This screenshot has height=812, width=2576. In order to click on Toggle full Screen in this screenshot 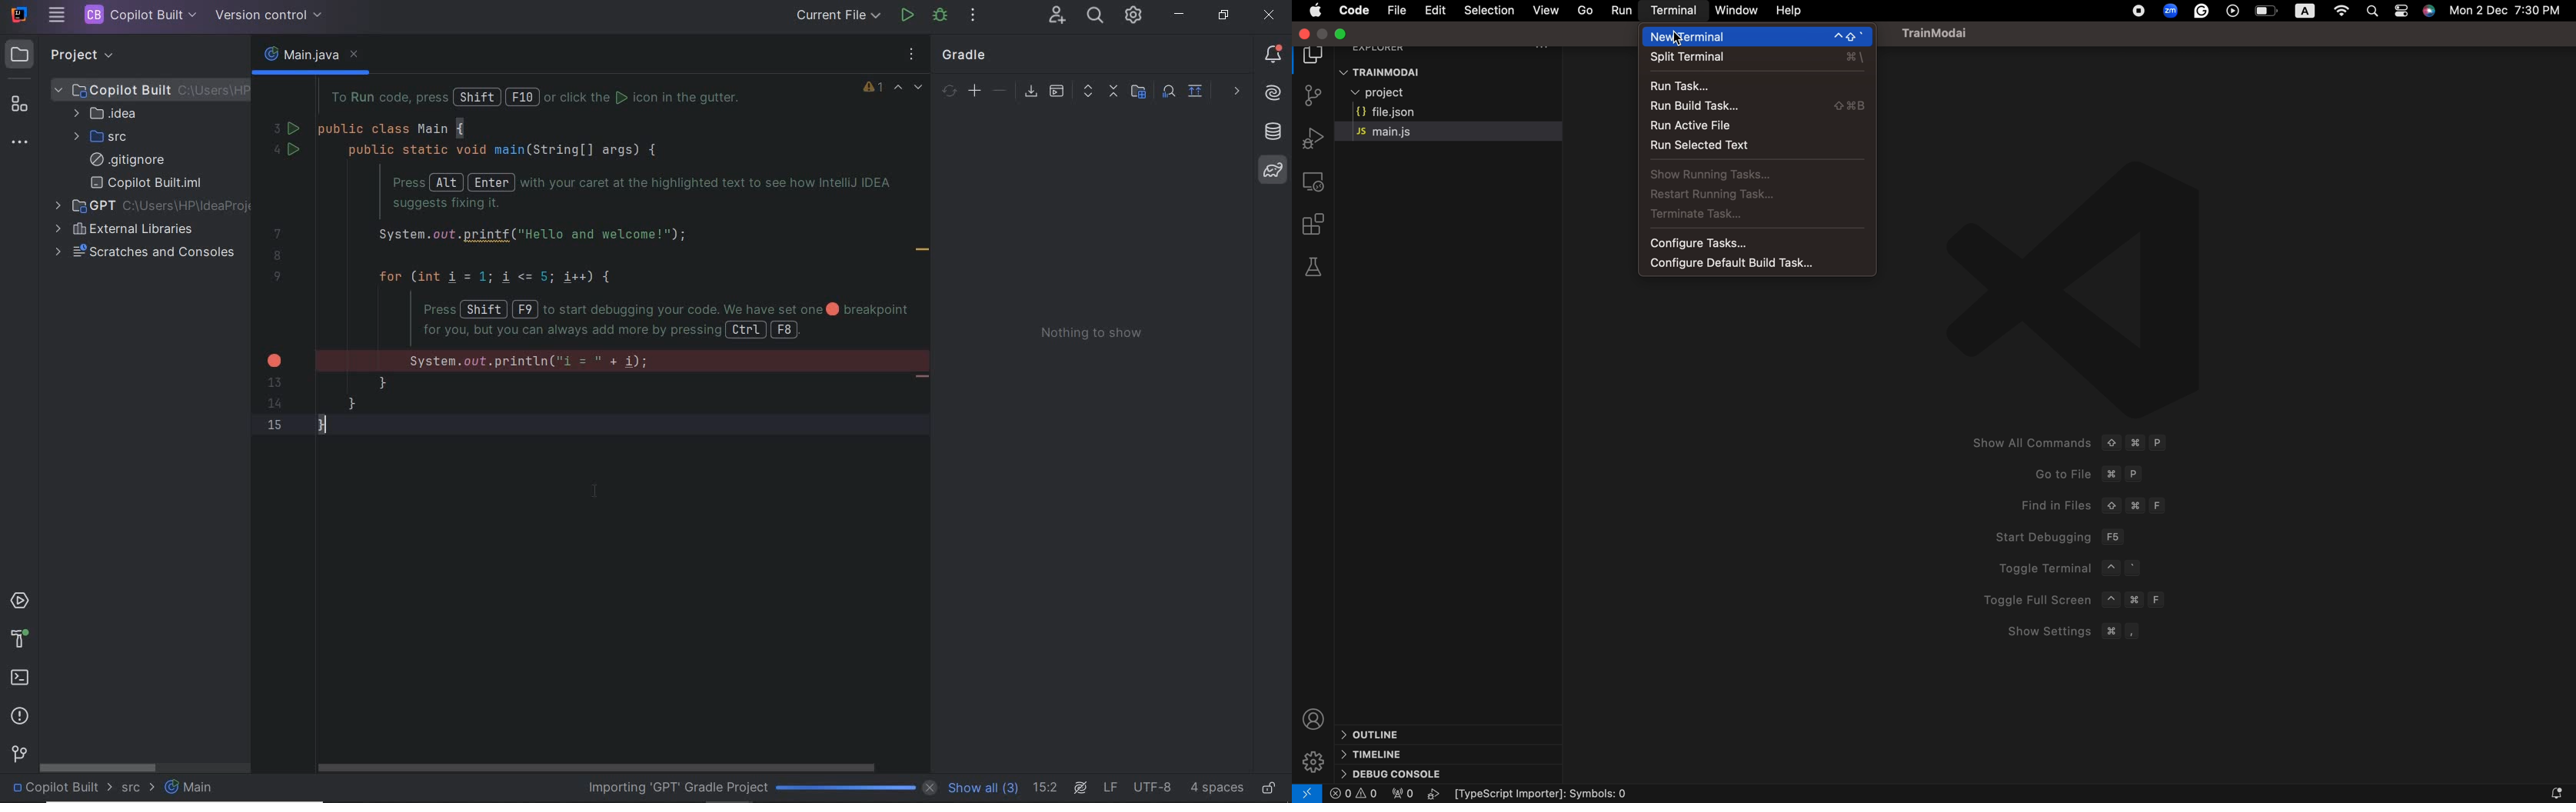, I will do `click(2078, 600)`.